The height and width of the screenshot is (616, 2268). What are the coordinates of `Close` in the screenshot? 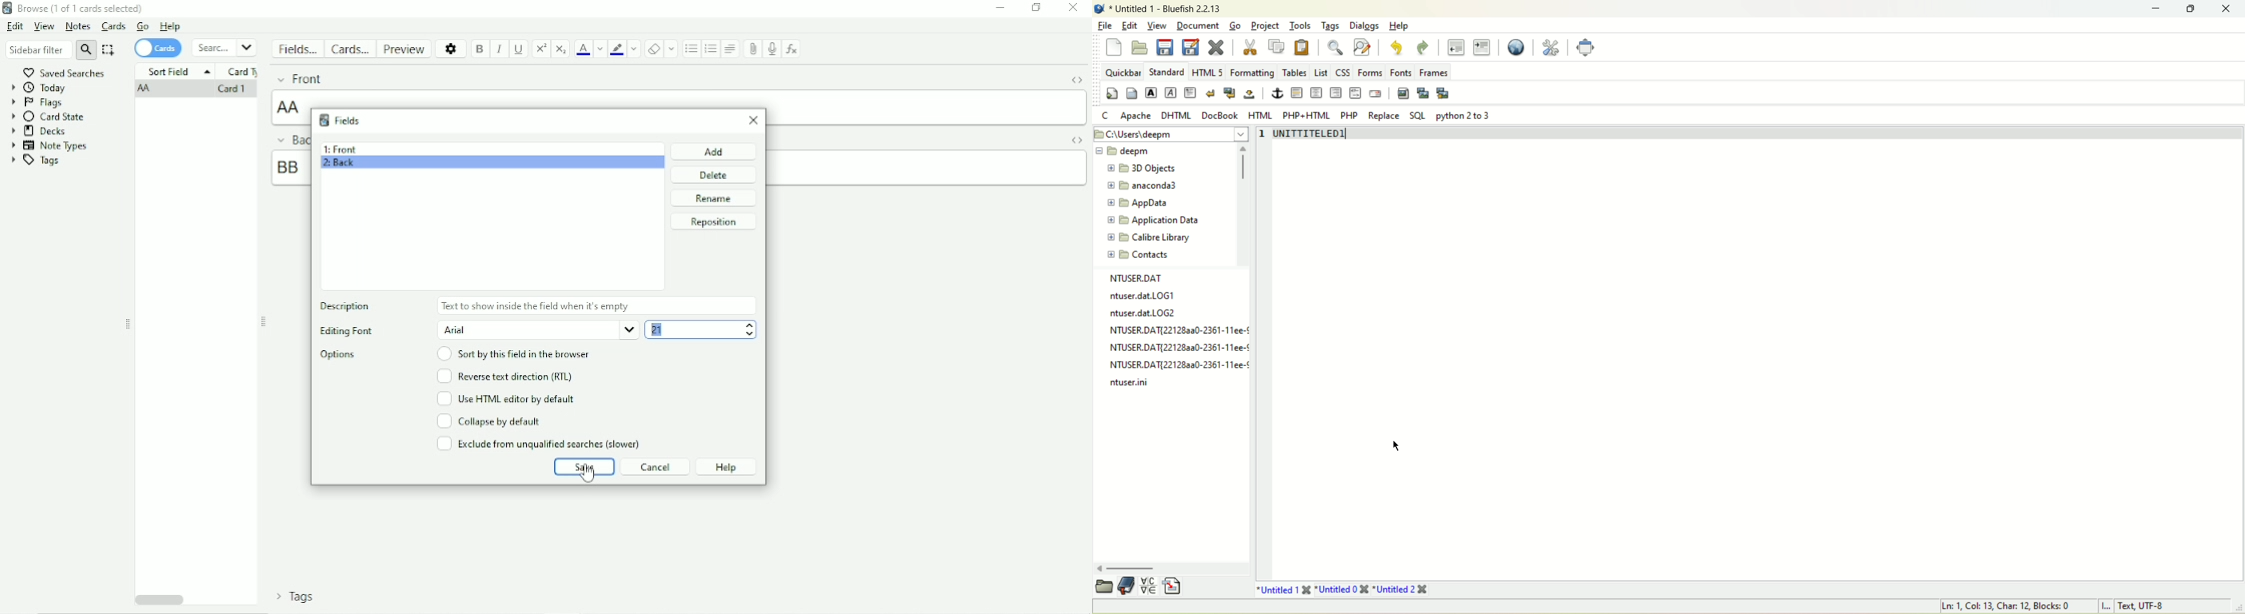 It's located at (1073, 8).